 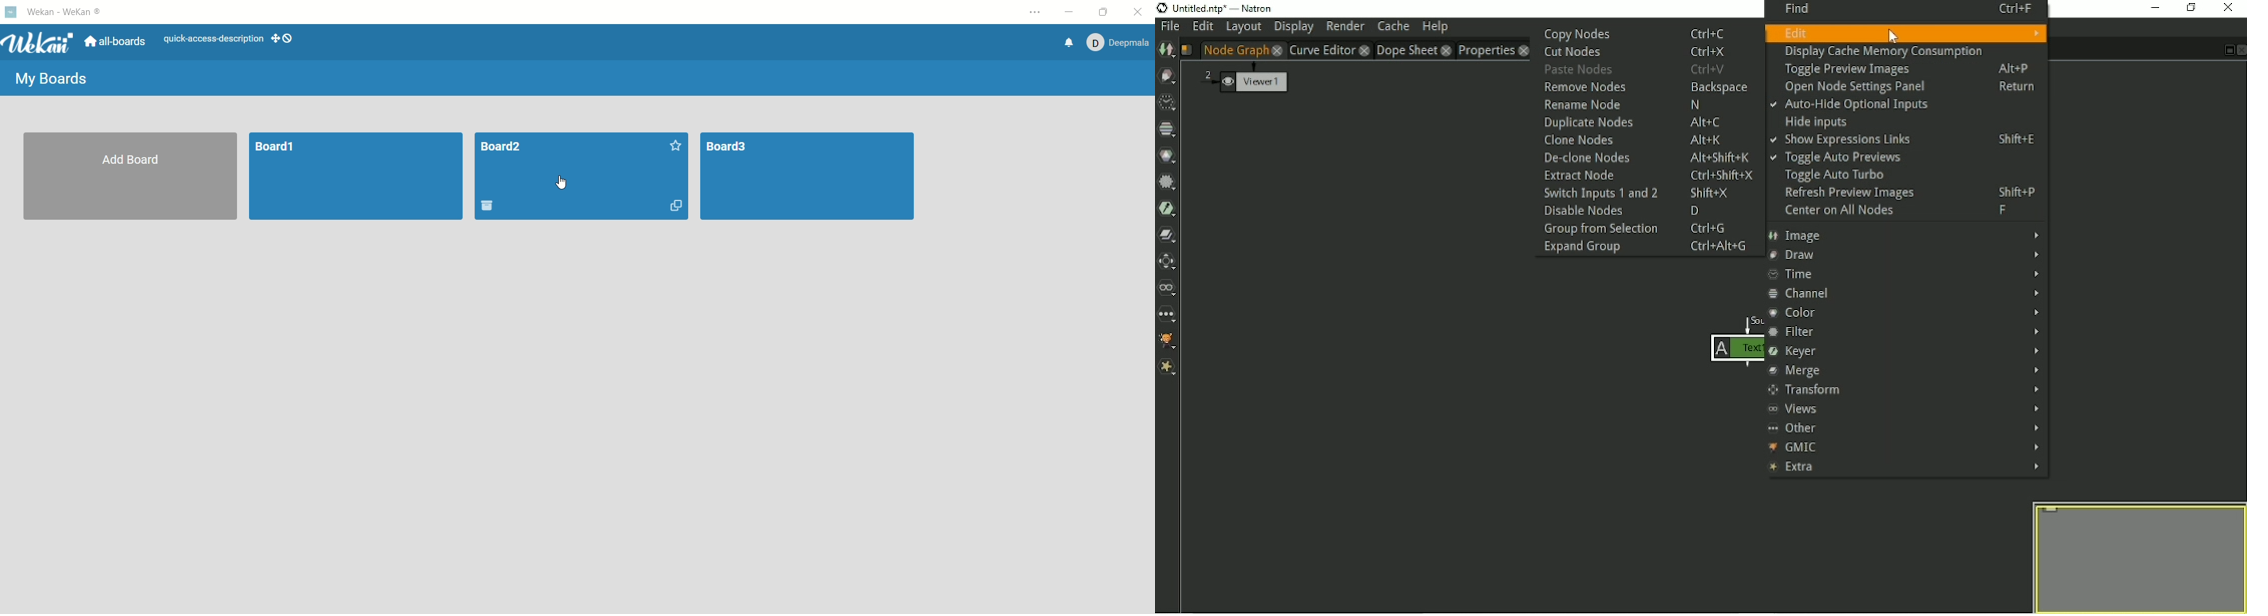 I want to click on options, so click(x=1035, y=11).